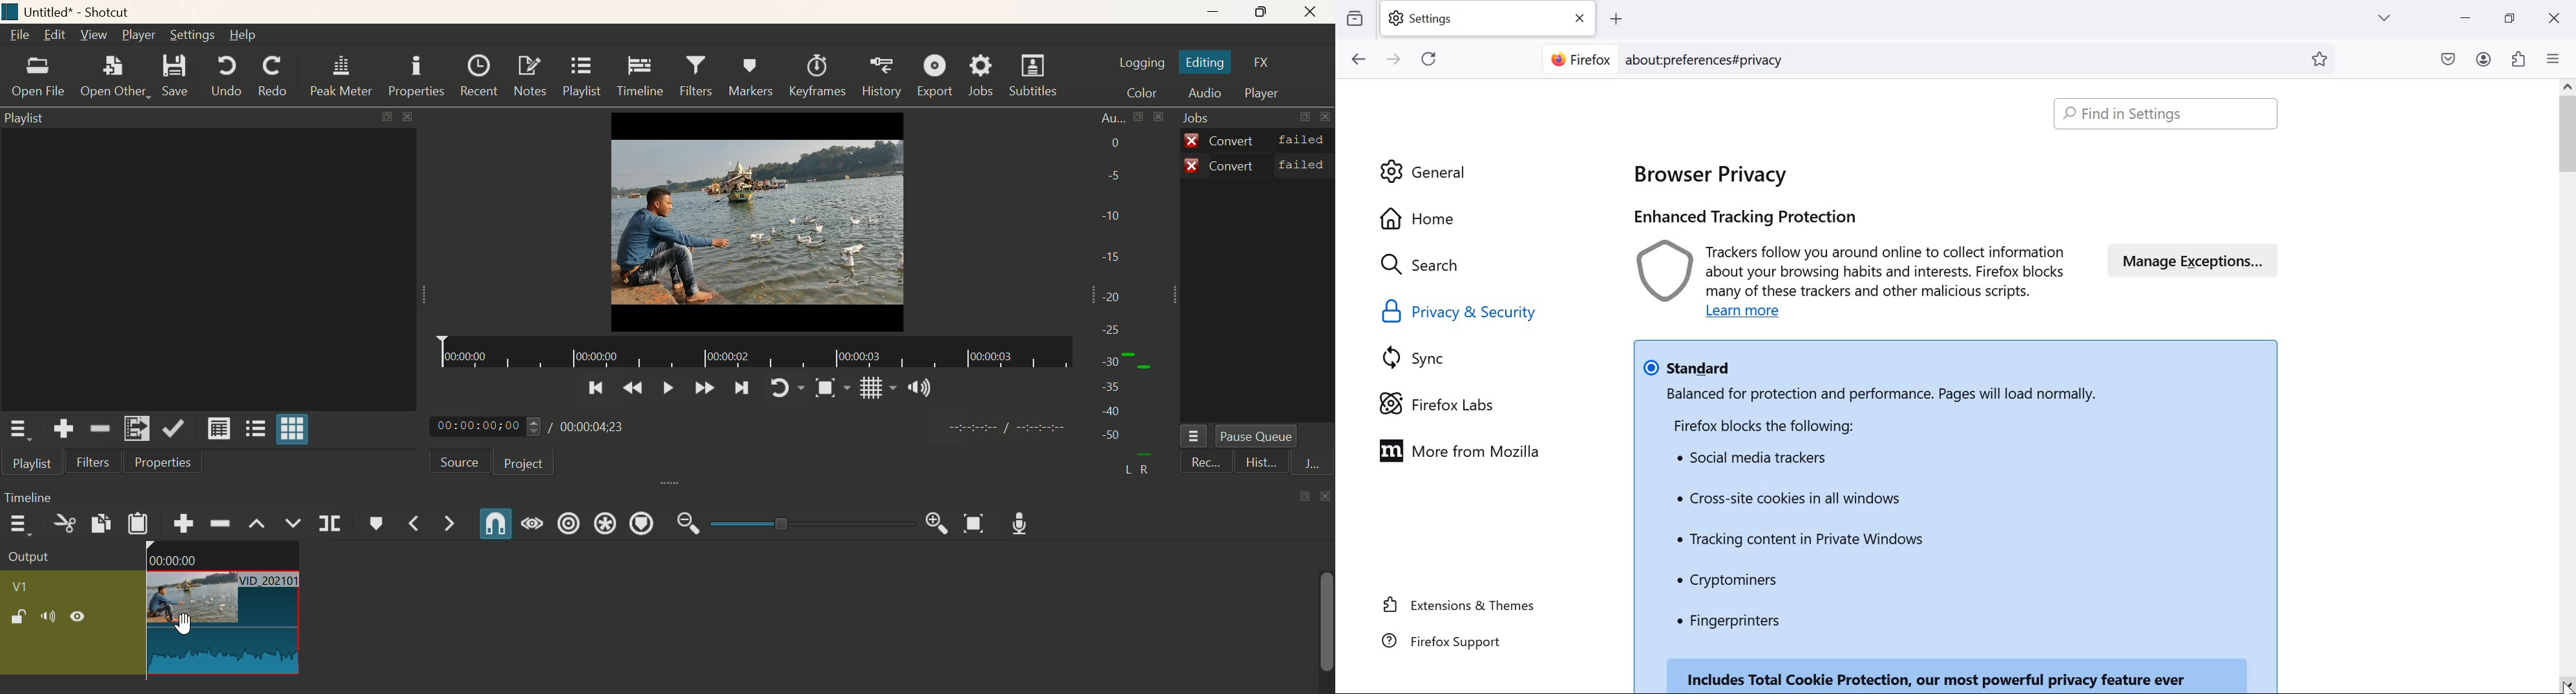 The width and height of the screenshot is (2576, 700). I want to click on Forward, so click(702, 389).